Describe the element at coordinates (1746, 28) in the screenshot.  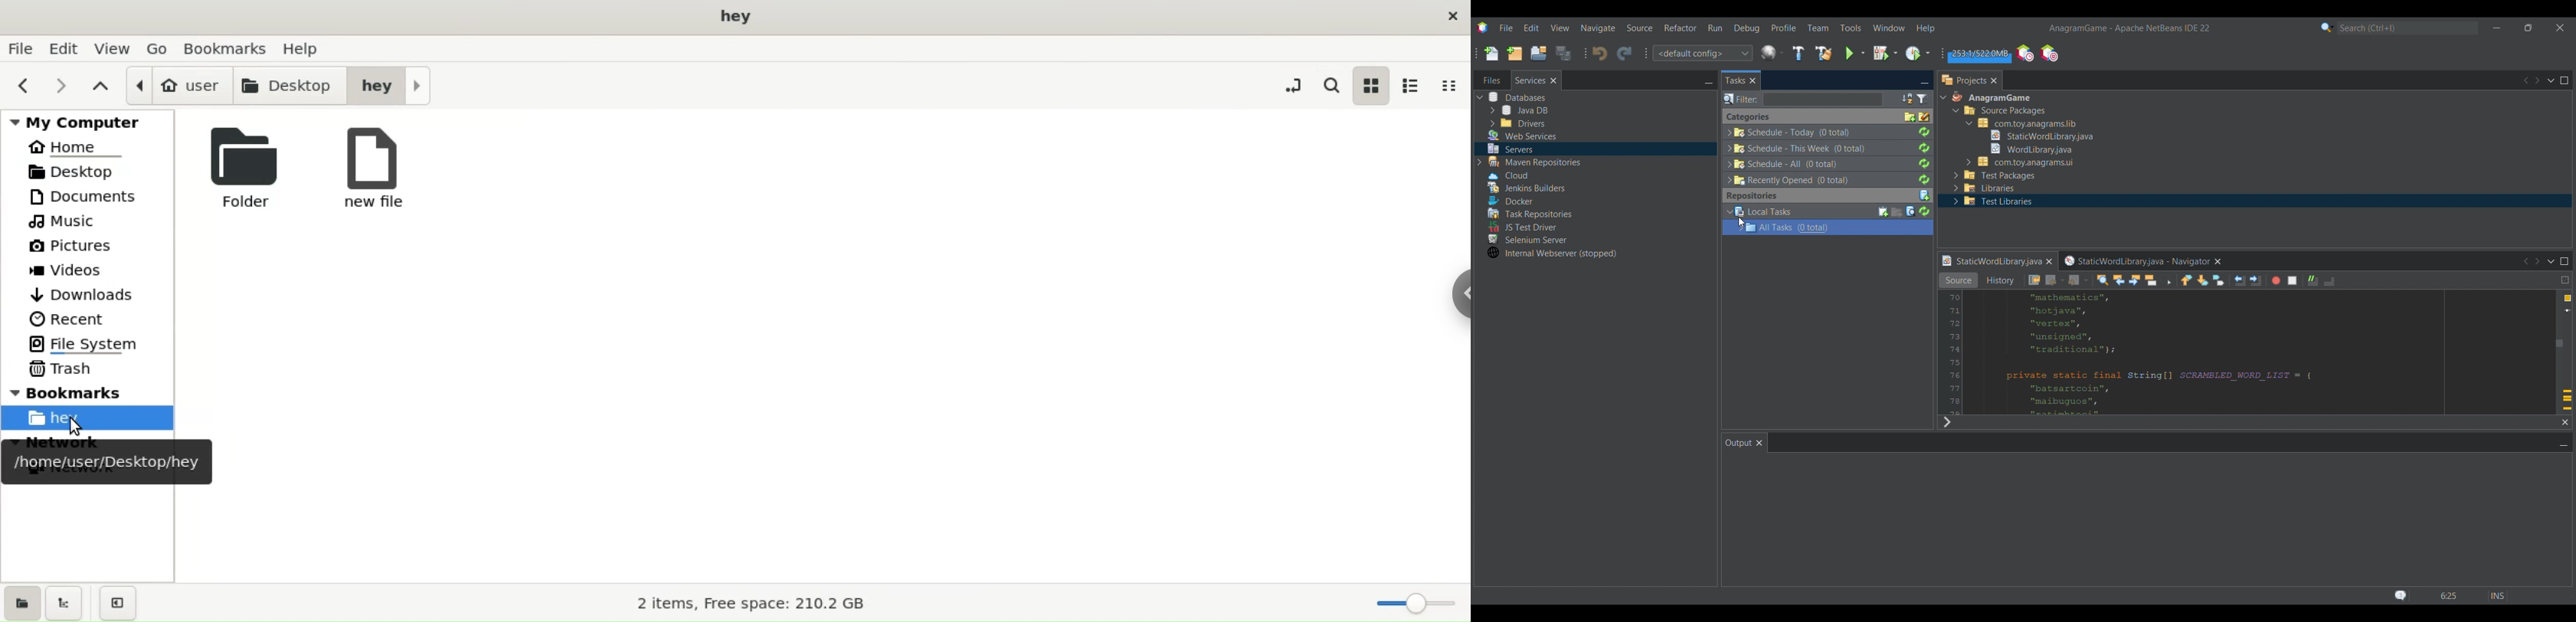
I see `Debug menu` at that location.